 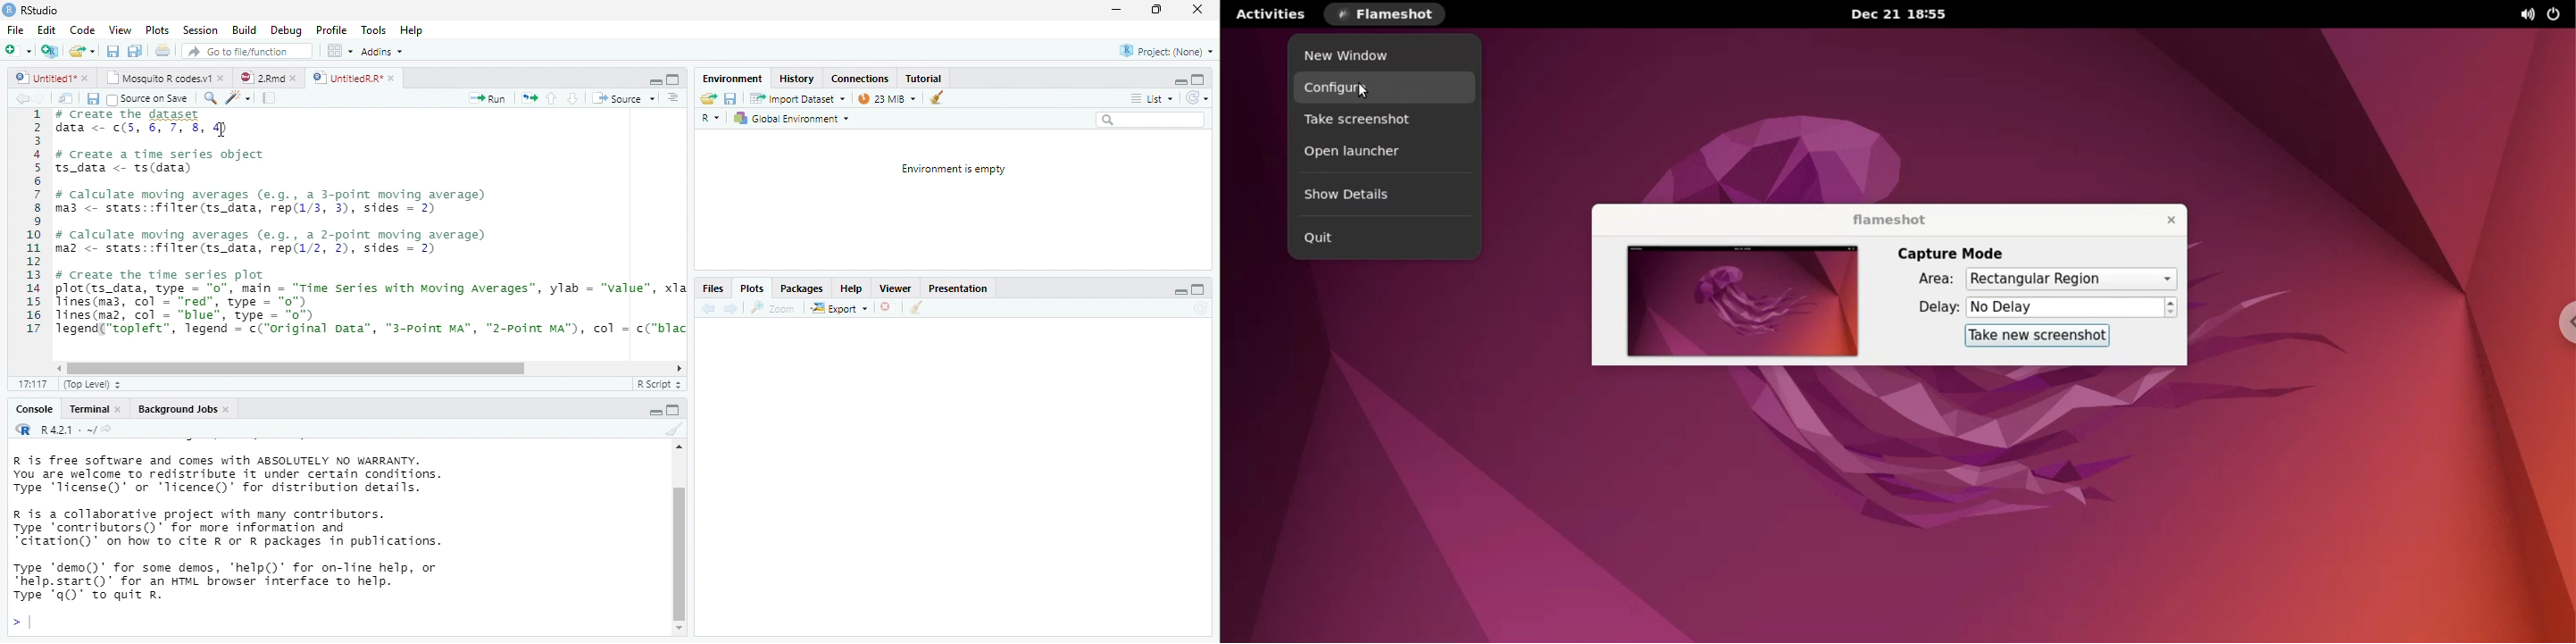 What do you see at coordinates (200, 29) in the screenshot?
I see `Session` at bounding box center [200, 29].